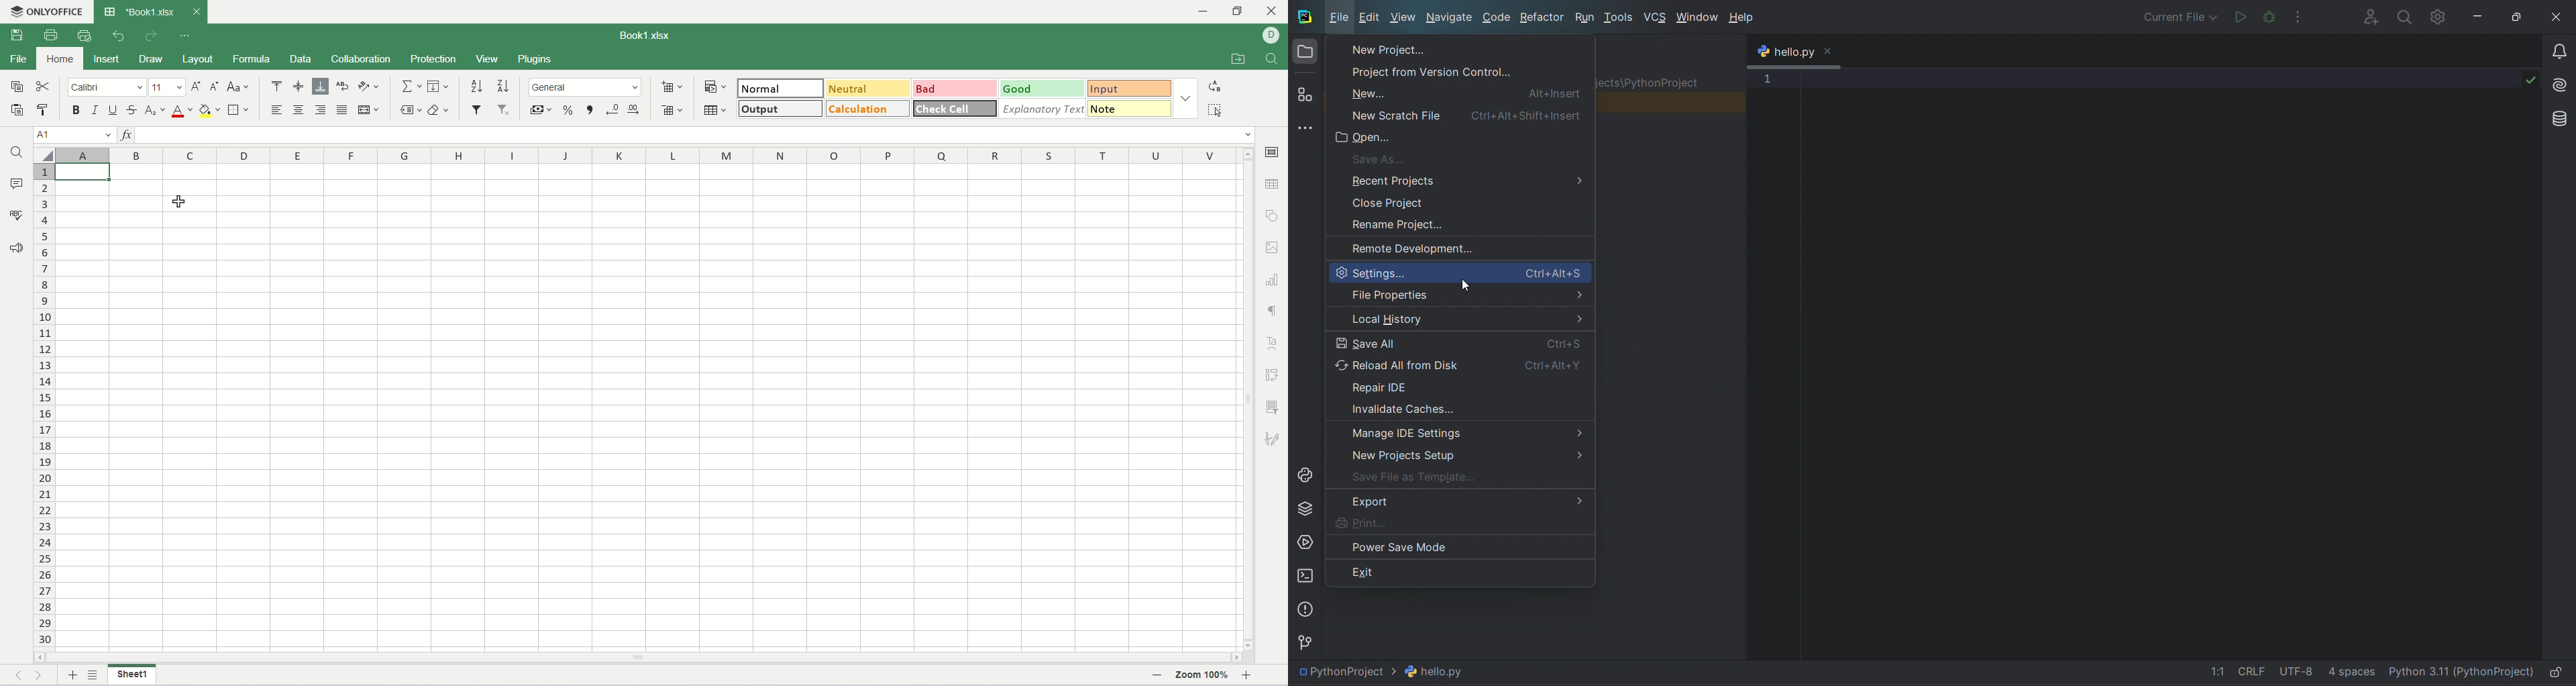  I want to click on collaboration, so click(362, 58).